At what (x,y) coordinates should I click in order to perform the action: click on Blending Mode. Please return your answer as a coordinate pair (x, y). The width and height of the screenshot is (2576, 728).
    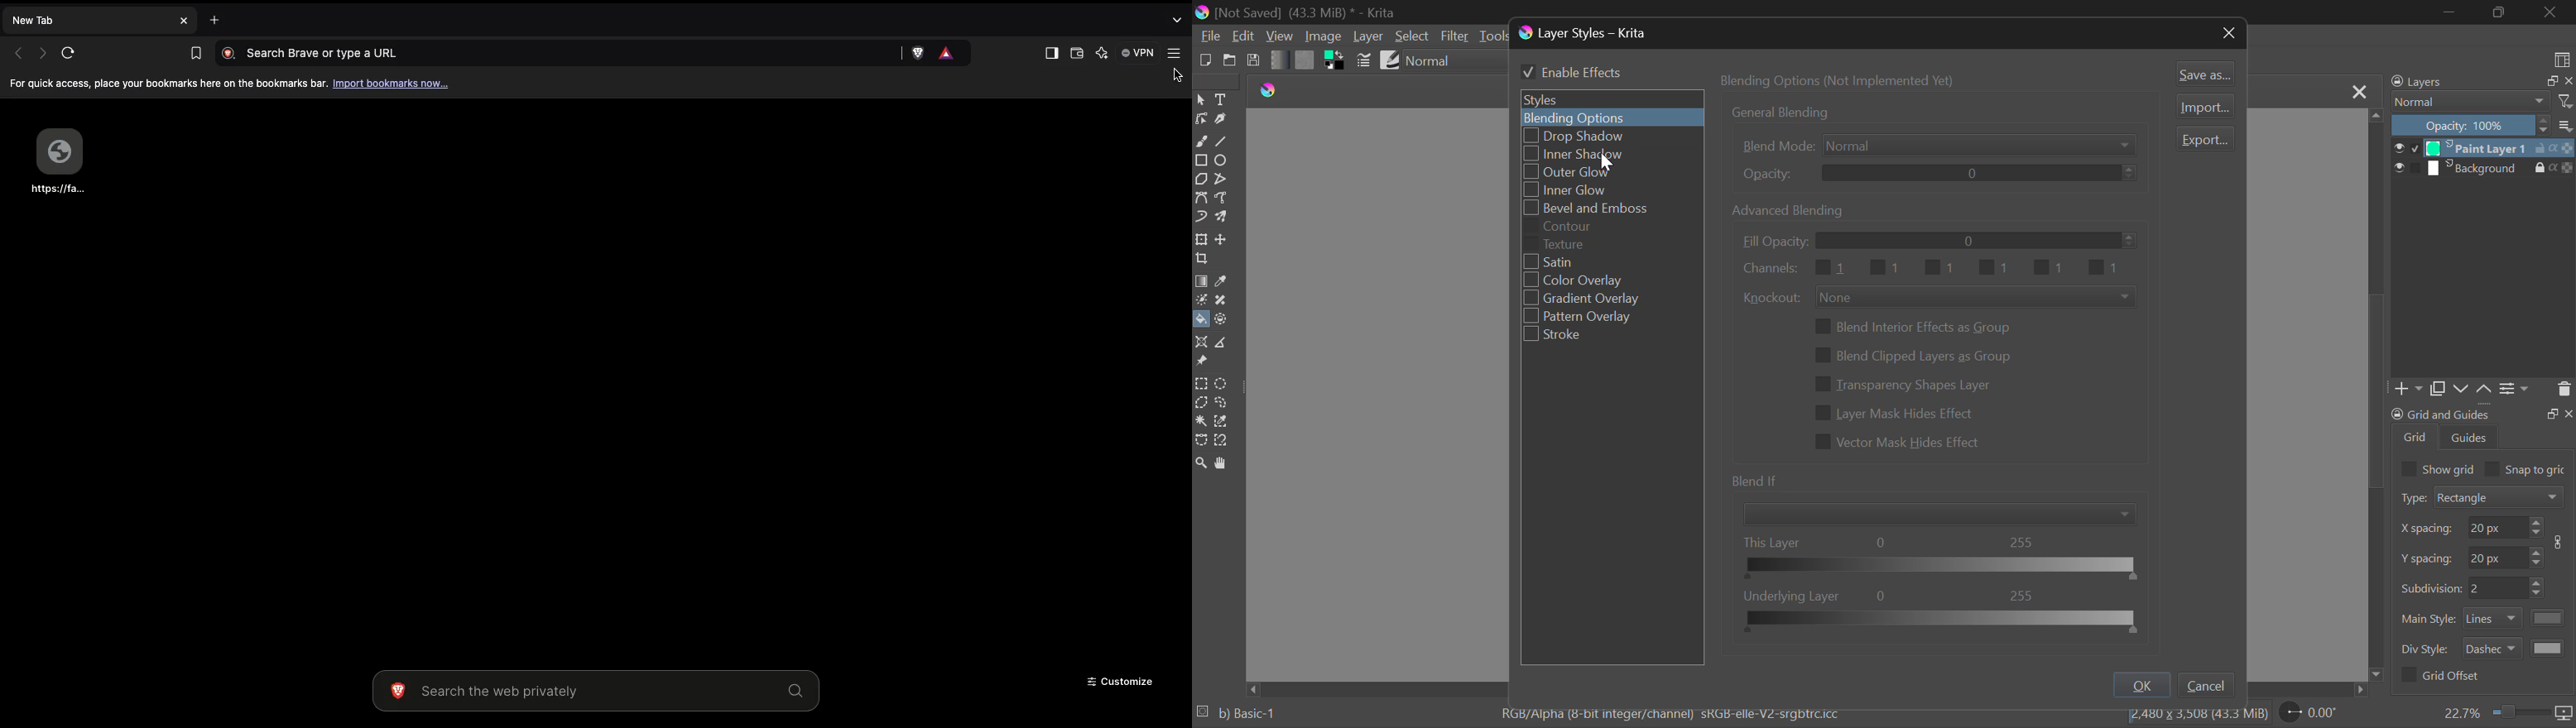
    Looking at the image, I should click on (1453, 61).